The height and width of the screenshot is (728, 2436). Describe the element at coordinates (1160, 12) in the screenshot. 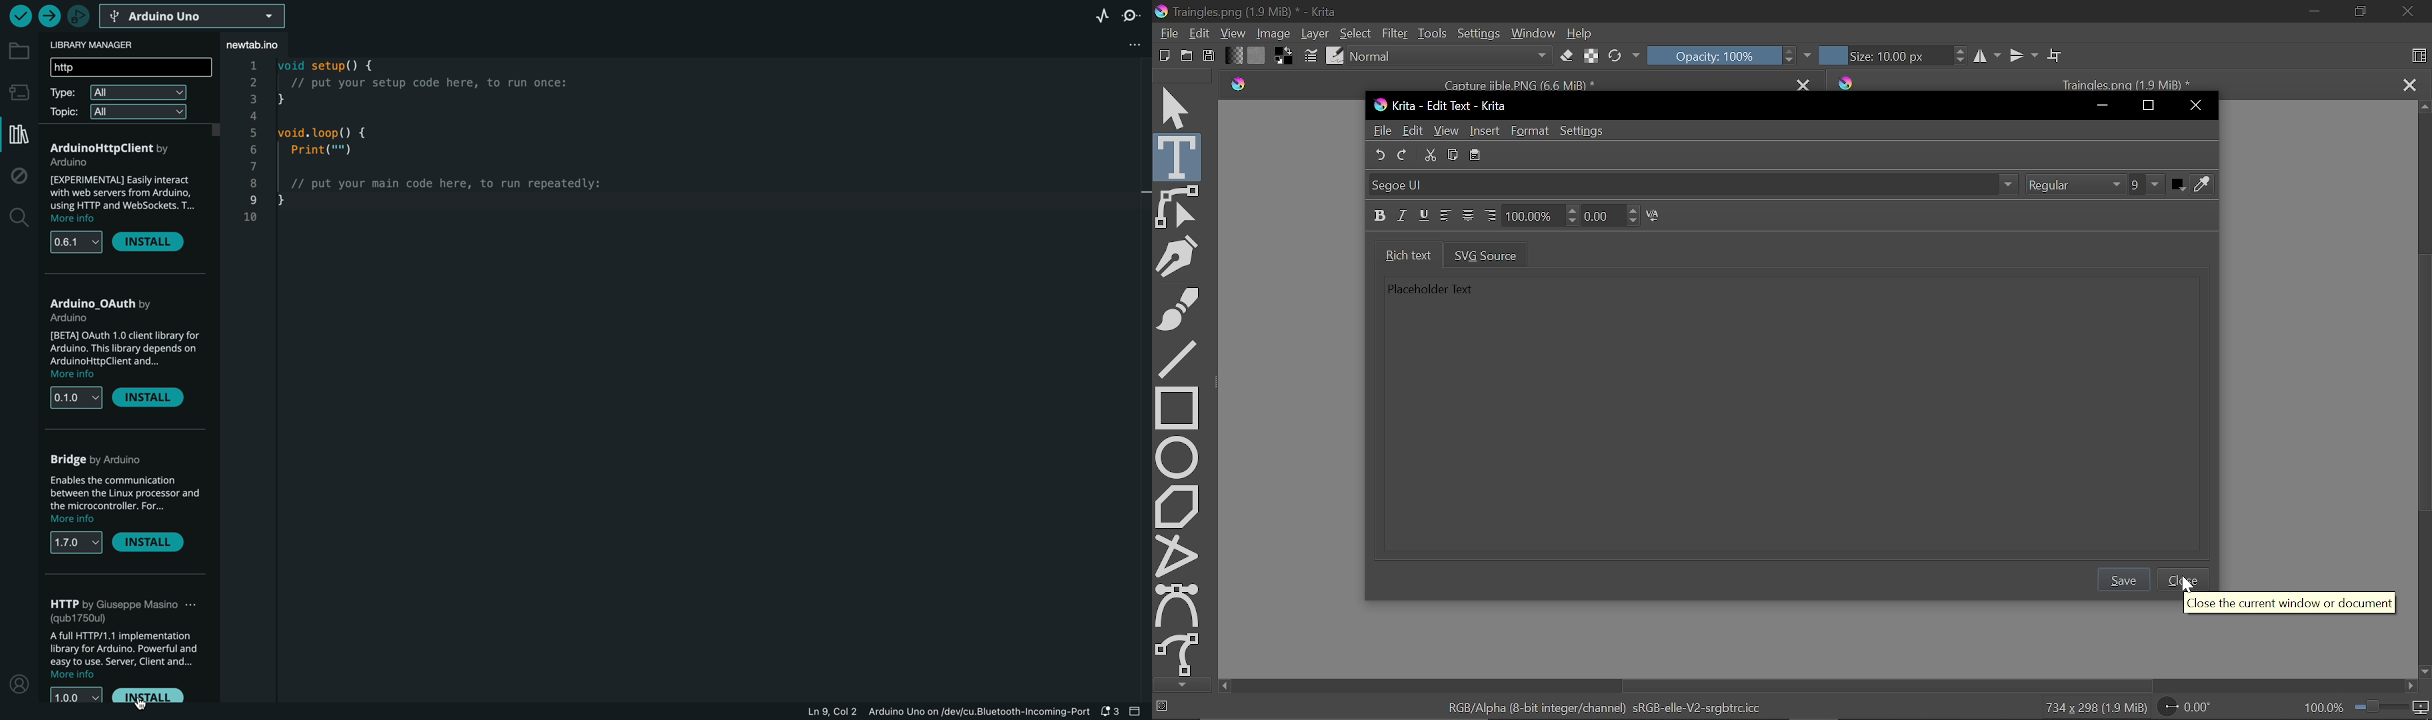

I see `logo` at that location.